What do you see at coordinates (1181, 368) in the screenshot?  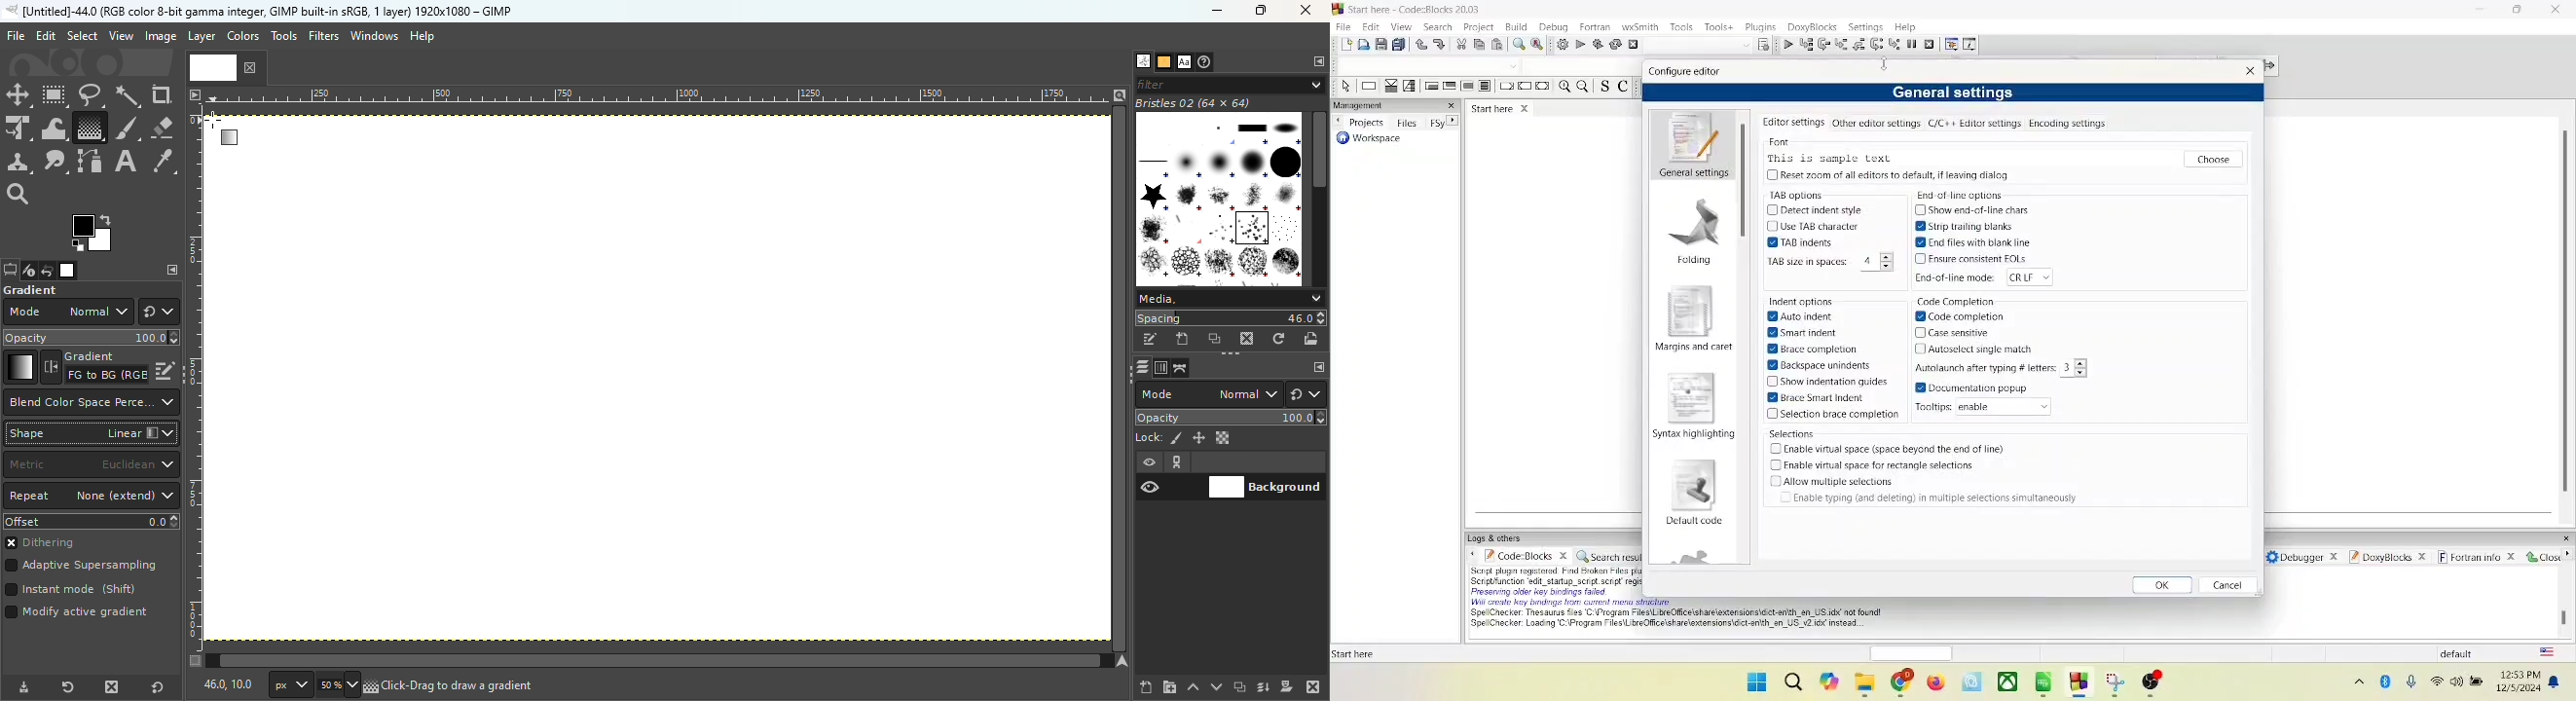 I see `Open the paths dialog` at bounding box center [1181, 368].